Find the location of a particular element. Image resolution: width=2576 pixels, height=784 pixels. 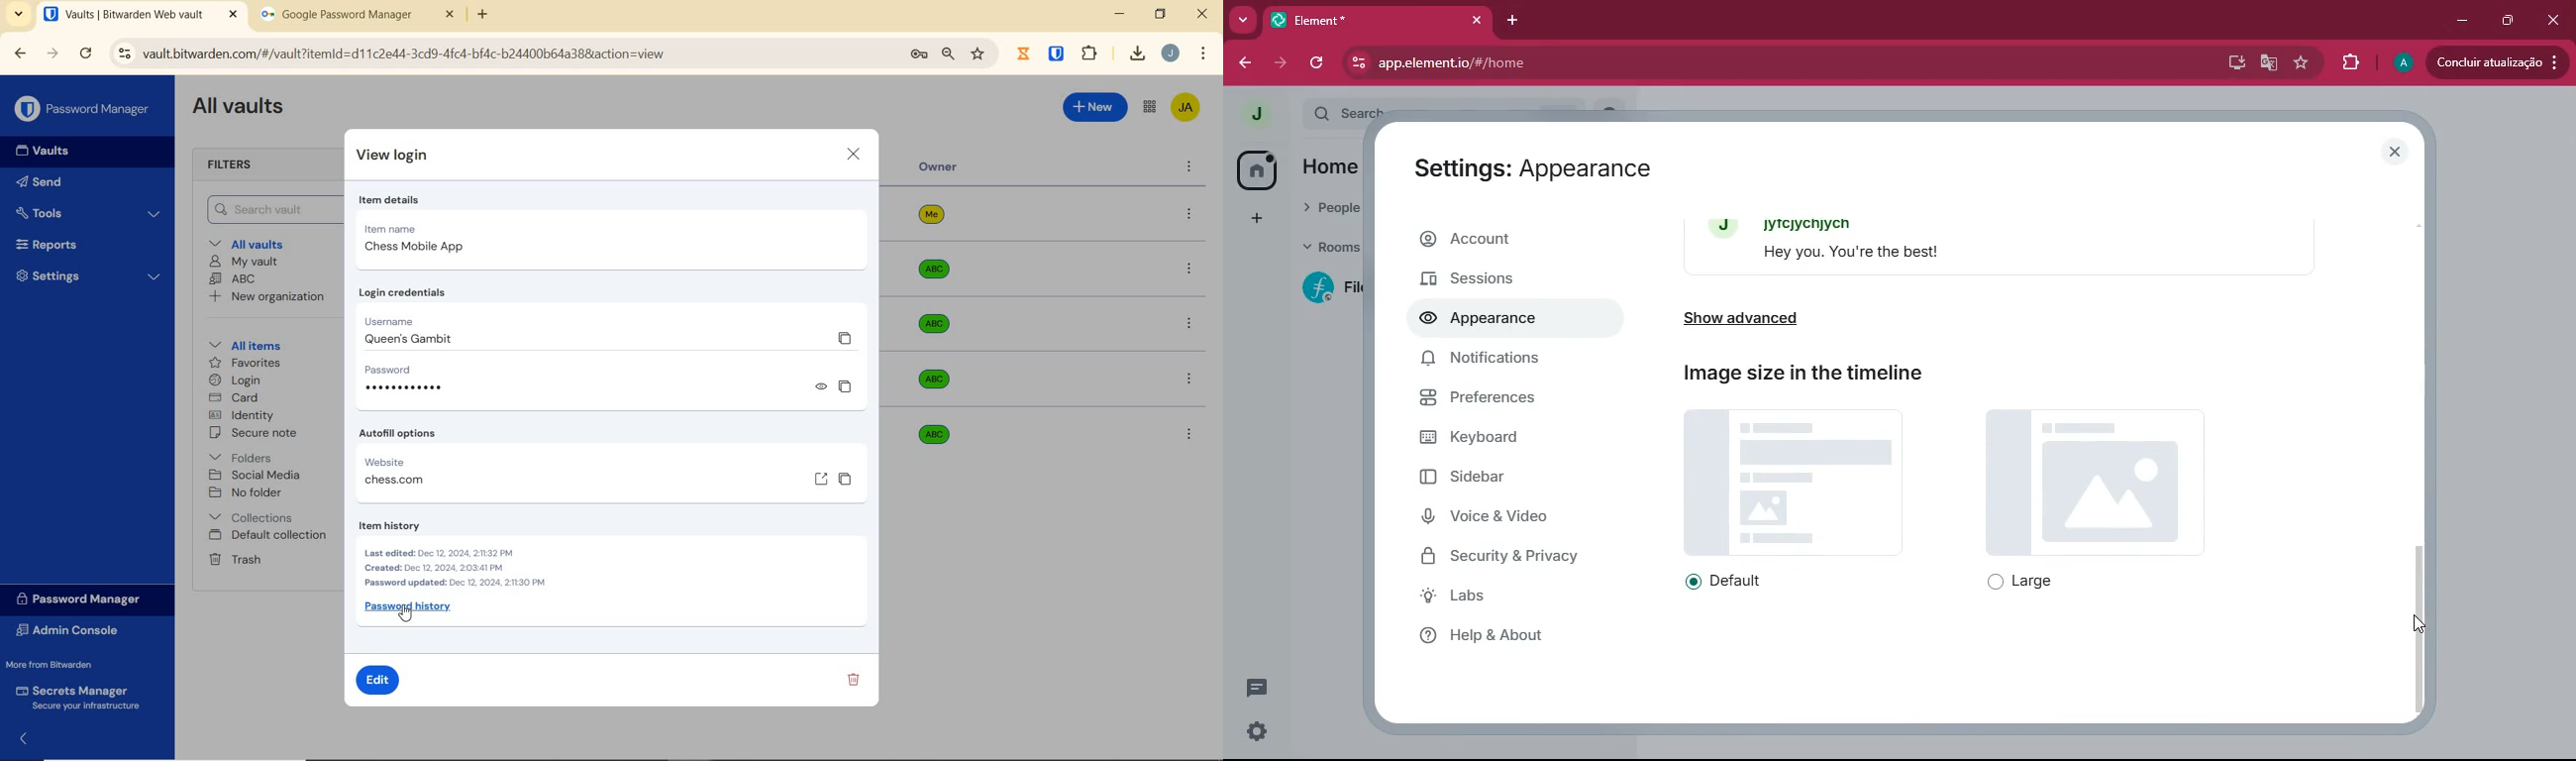

keyboard is located at coordinates (1497, 440).